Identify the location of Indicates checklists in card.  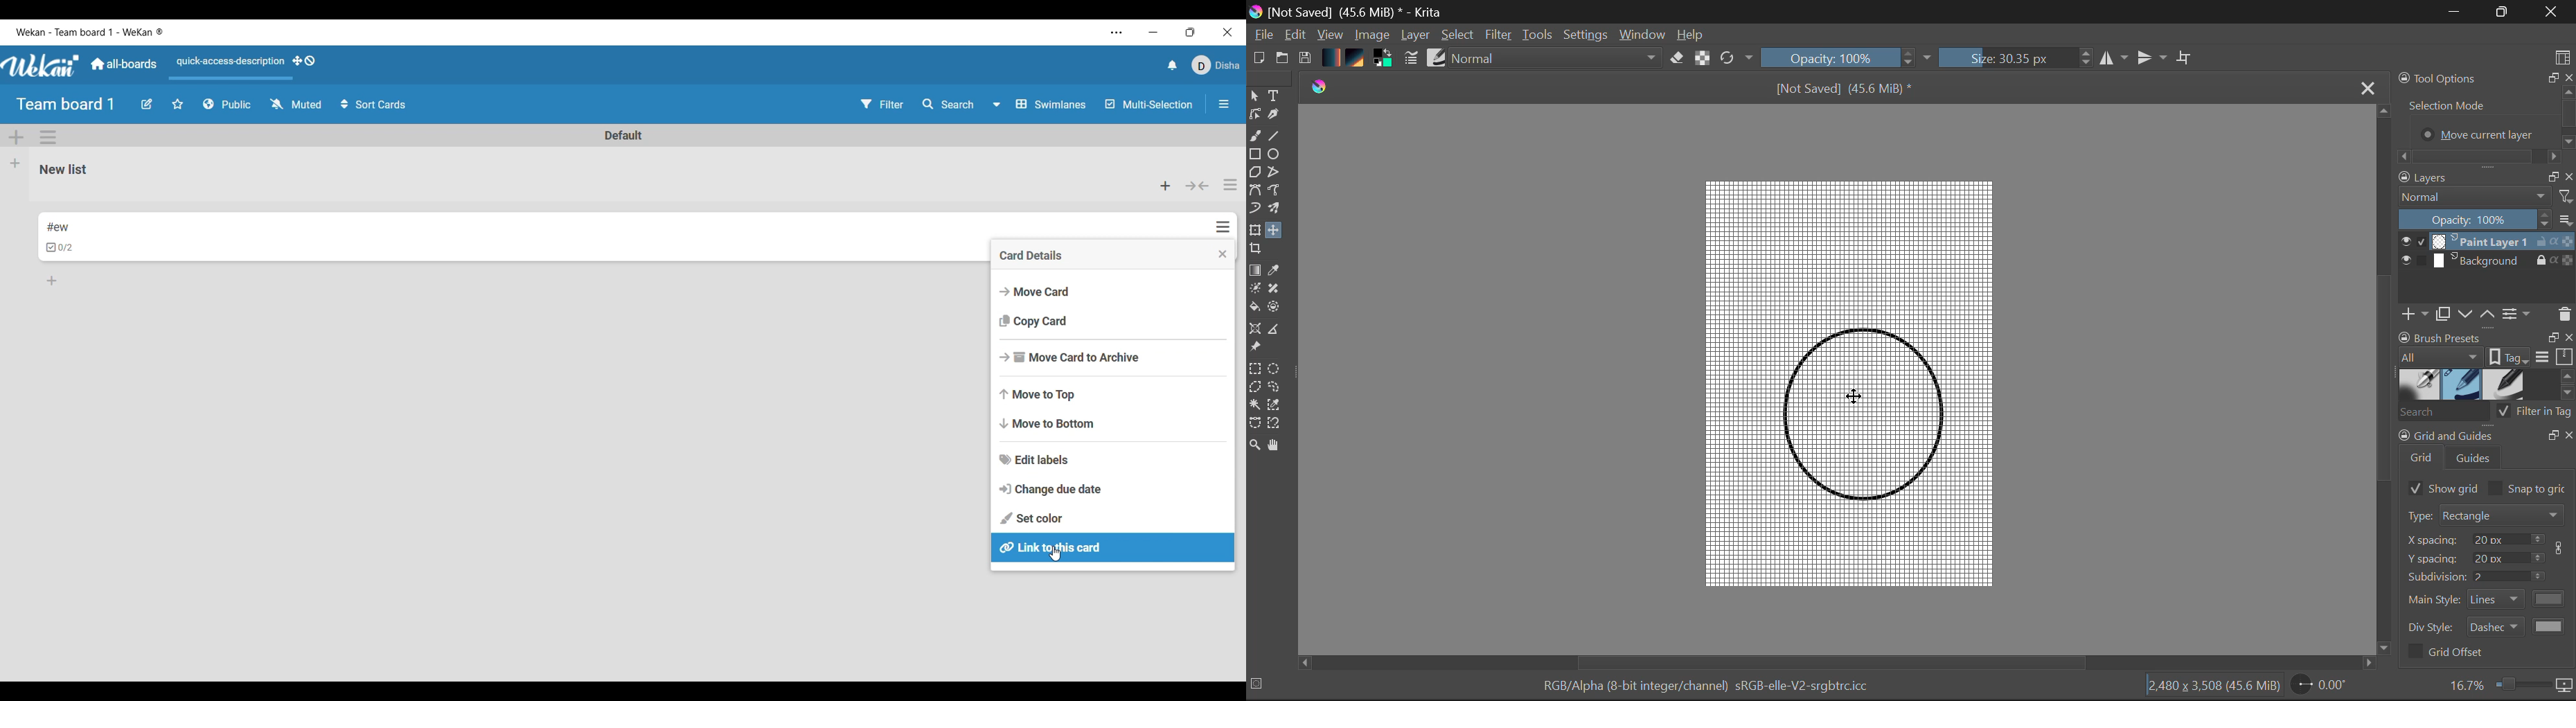
(60, 247).